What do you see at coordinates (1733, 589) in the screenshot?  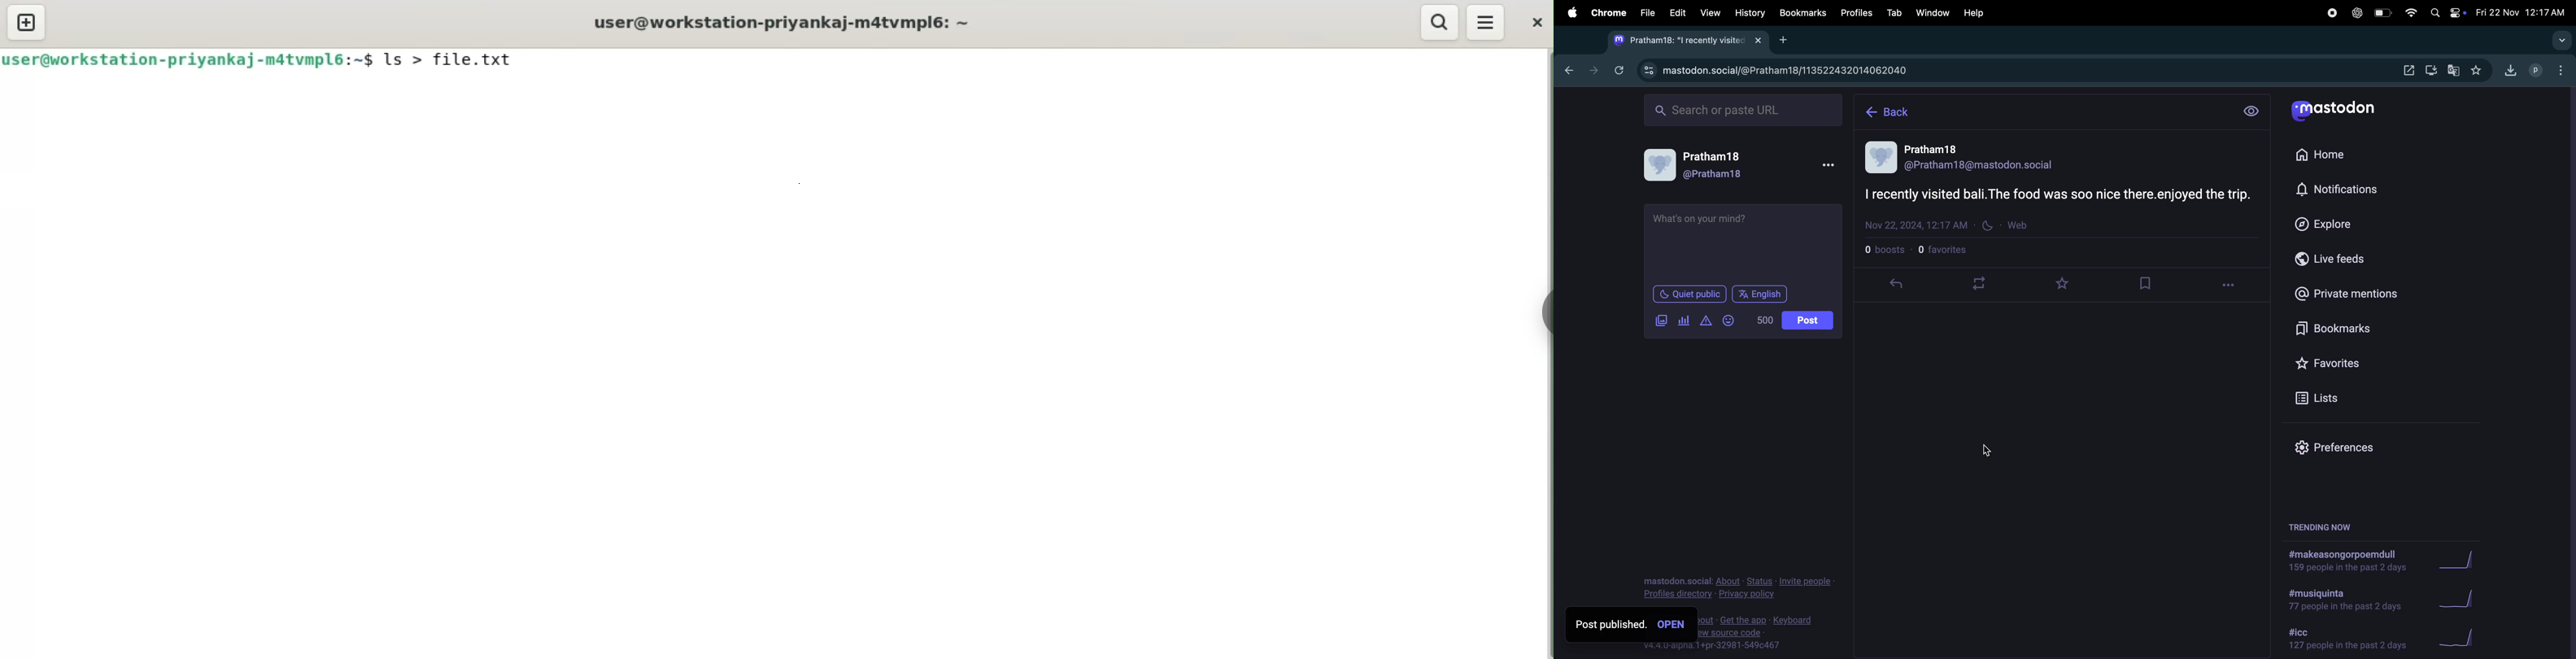 I see `privacy policy` at bounding box center [1733, 589].